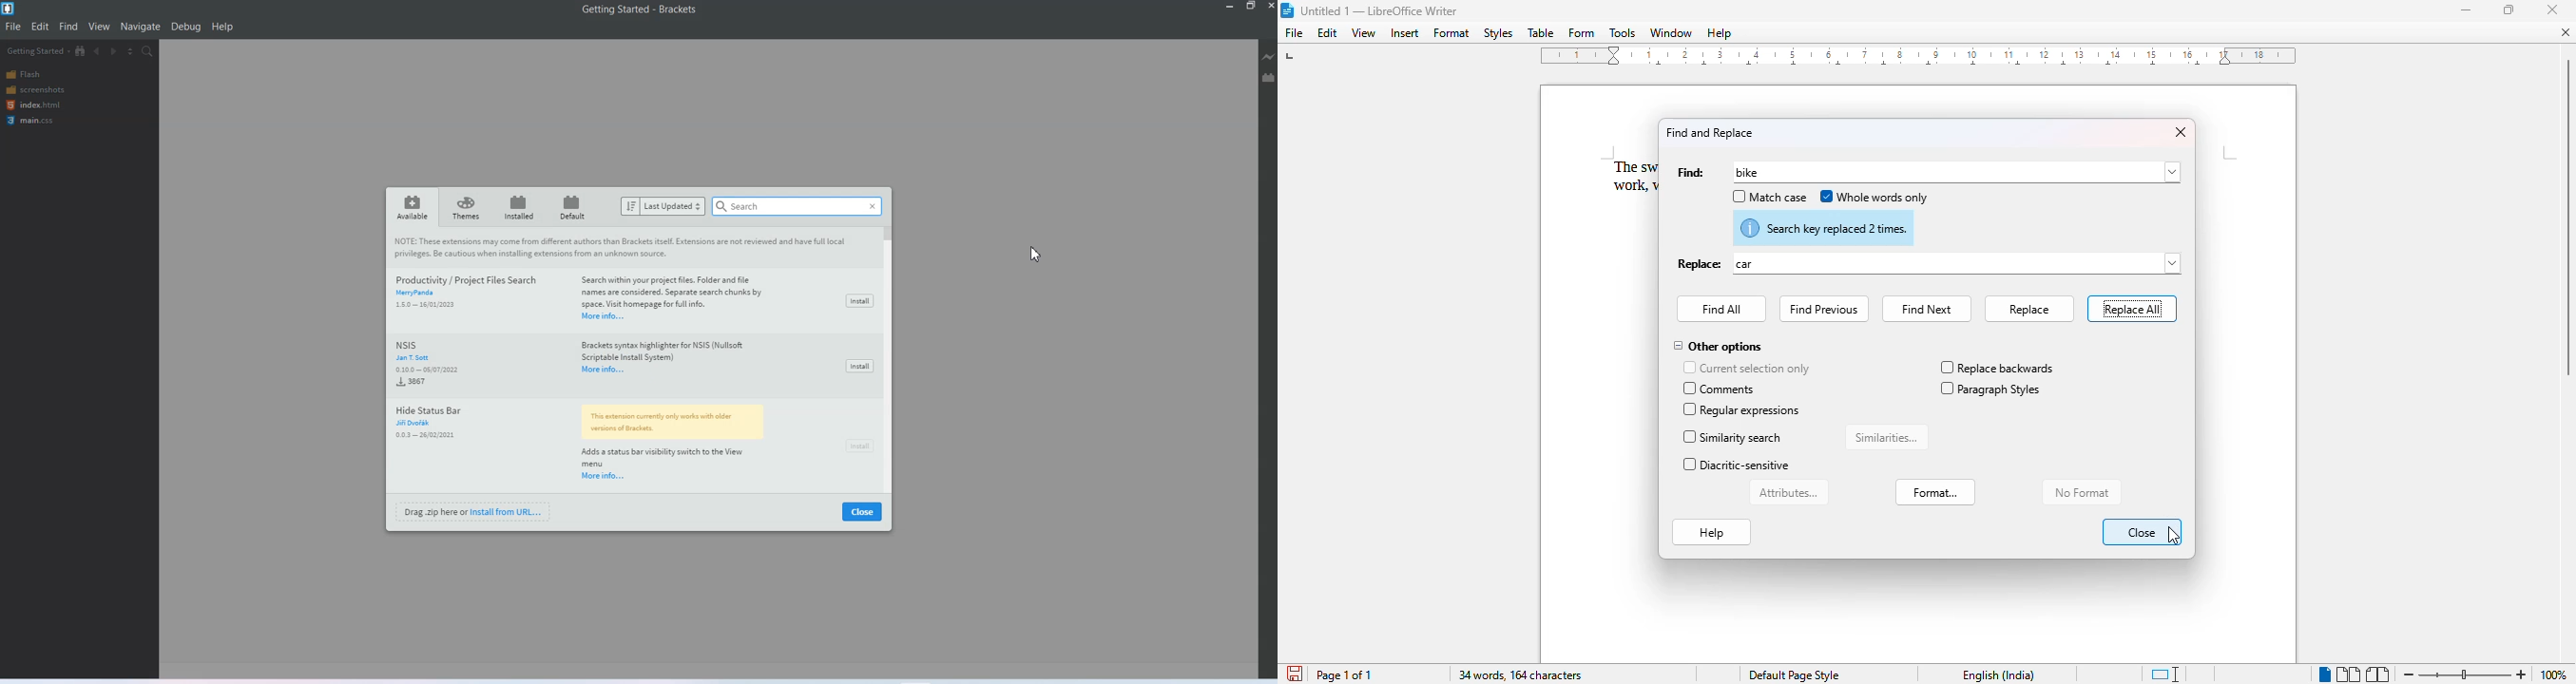 The width and height of the screenshot is (2576, 700). Describe the element at coordinates (2028, 309) in the screenshot. I see `replace` at that location.